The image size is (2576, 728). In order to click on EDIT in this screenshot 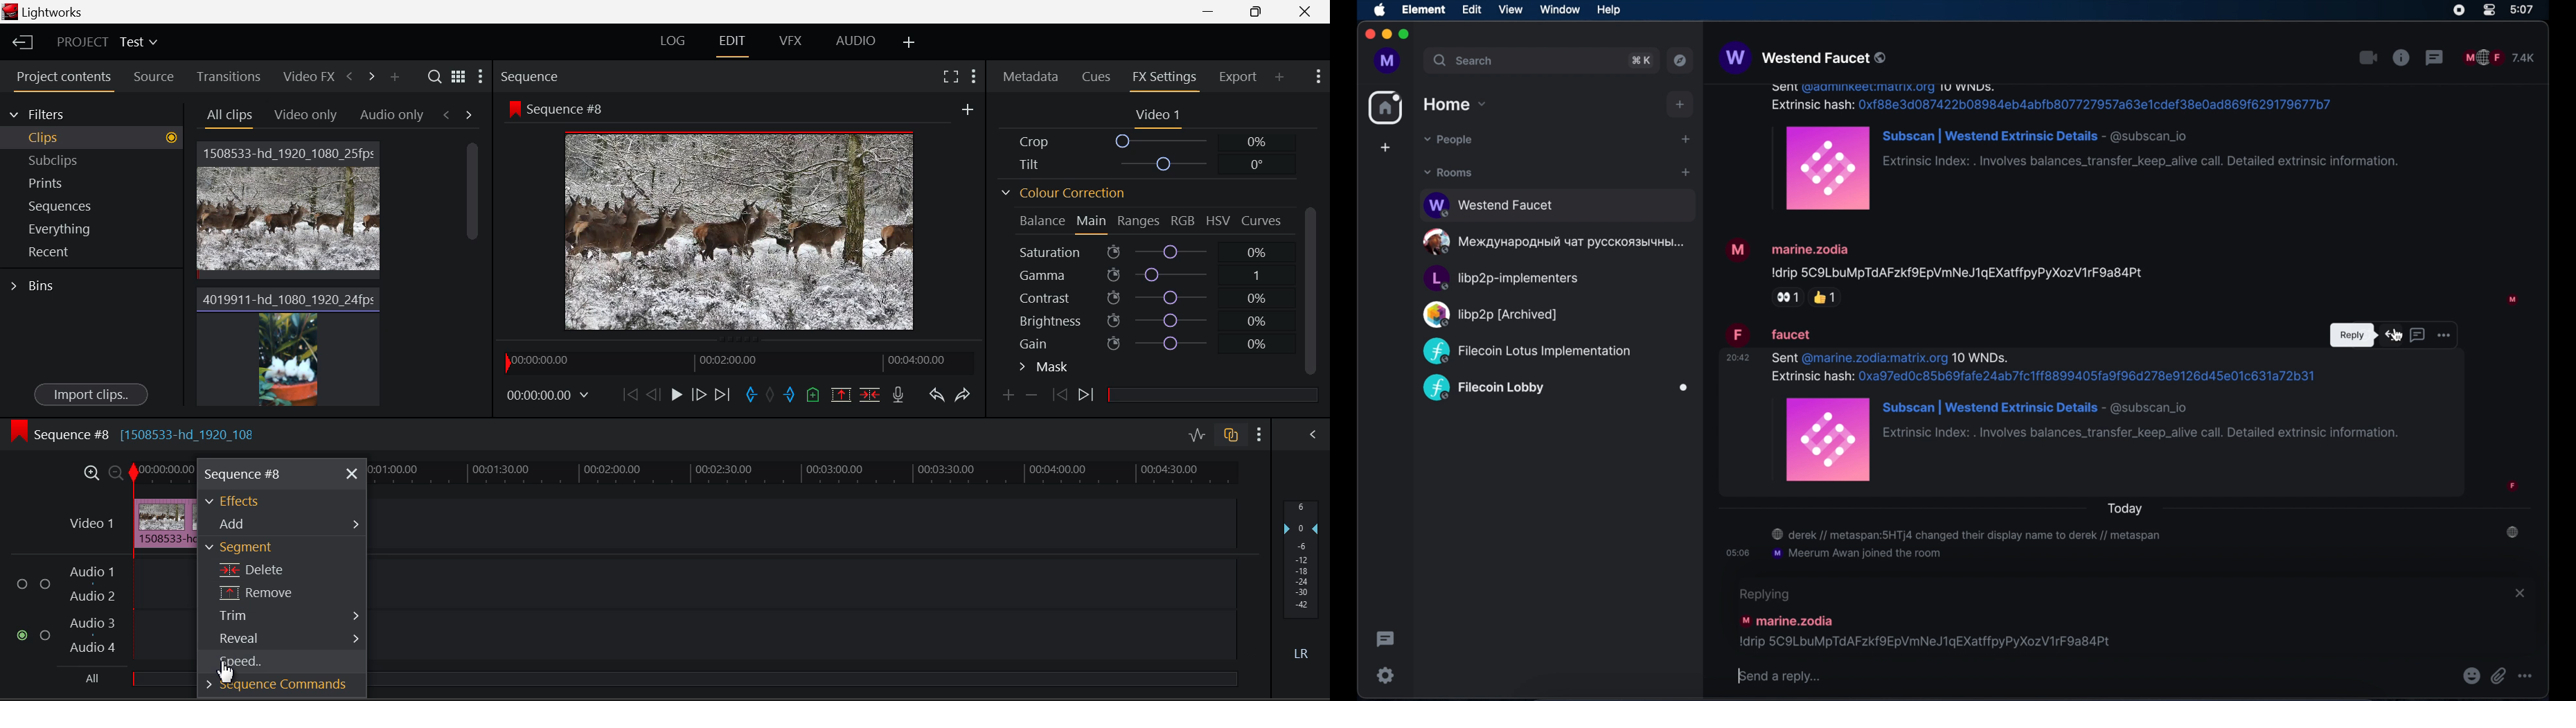, I will do `click(736, 44)`.